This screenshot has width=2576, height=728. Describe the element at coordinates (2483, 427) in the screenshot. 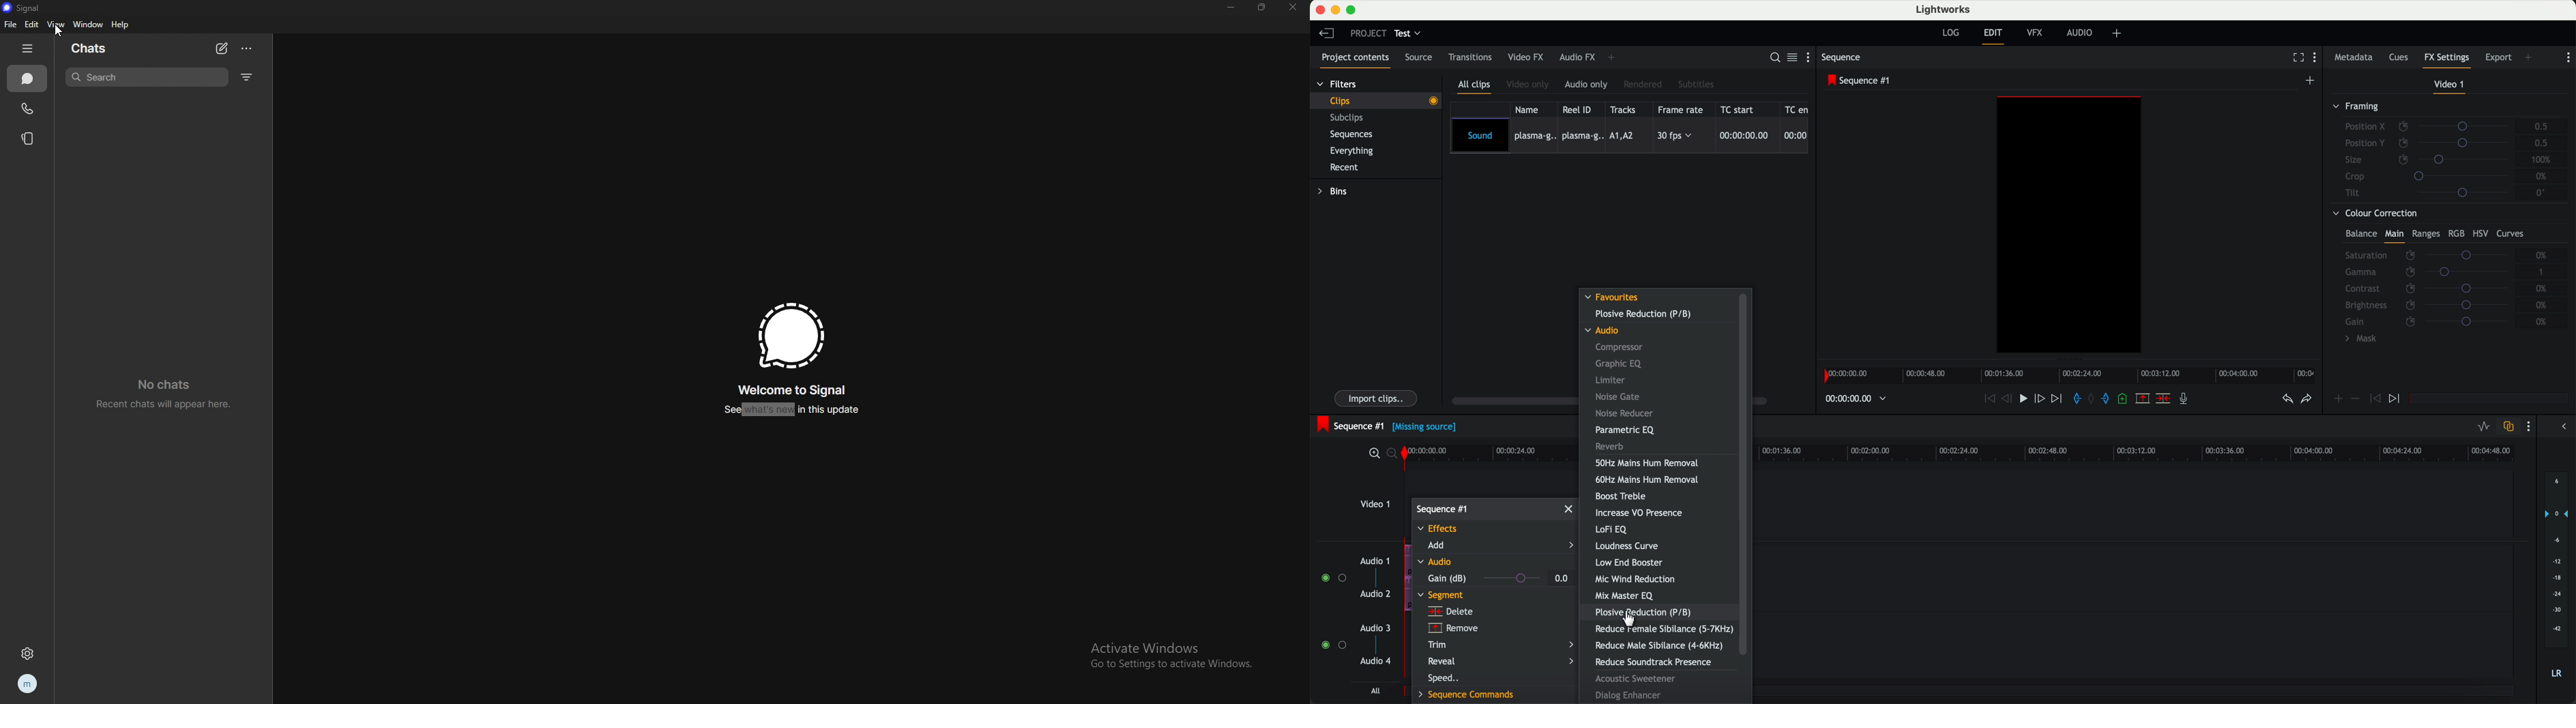

I see `toggle audio levels editing` at that location.